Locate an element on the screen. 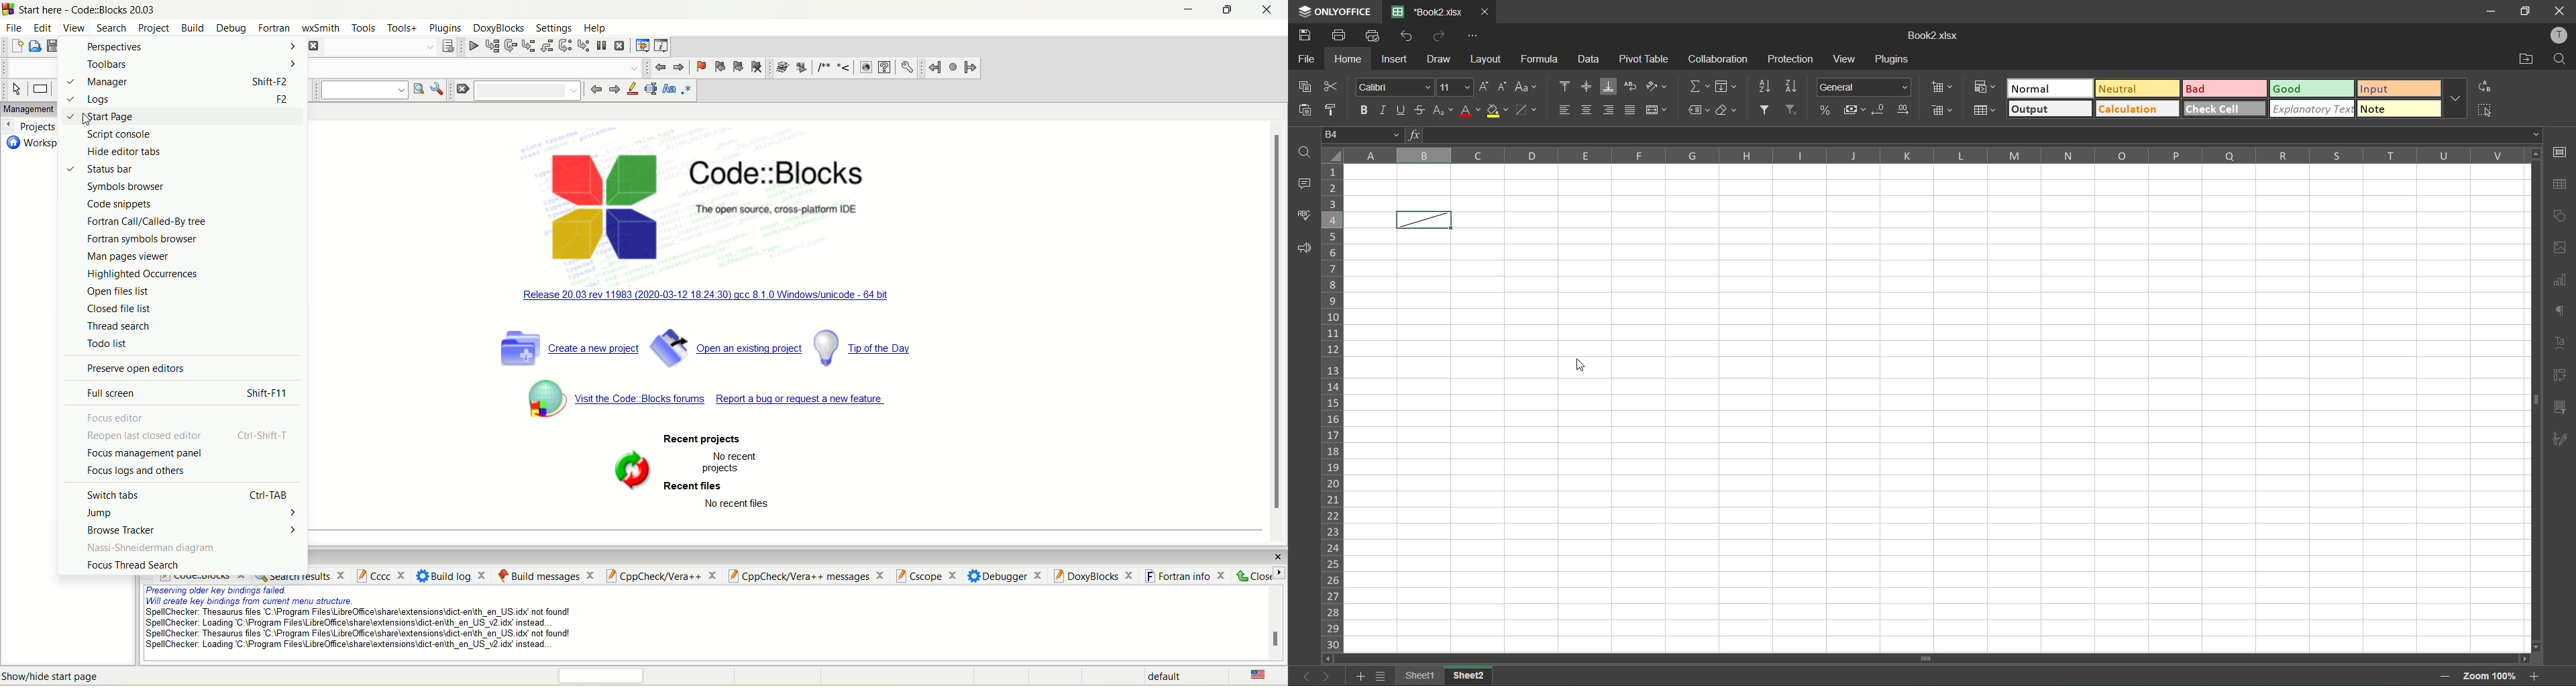  fortran call/called-by tree is located at coordinates (148, 222).